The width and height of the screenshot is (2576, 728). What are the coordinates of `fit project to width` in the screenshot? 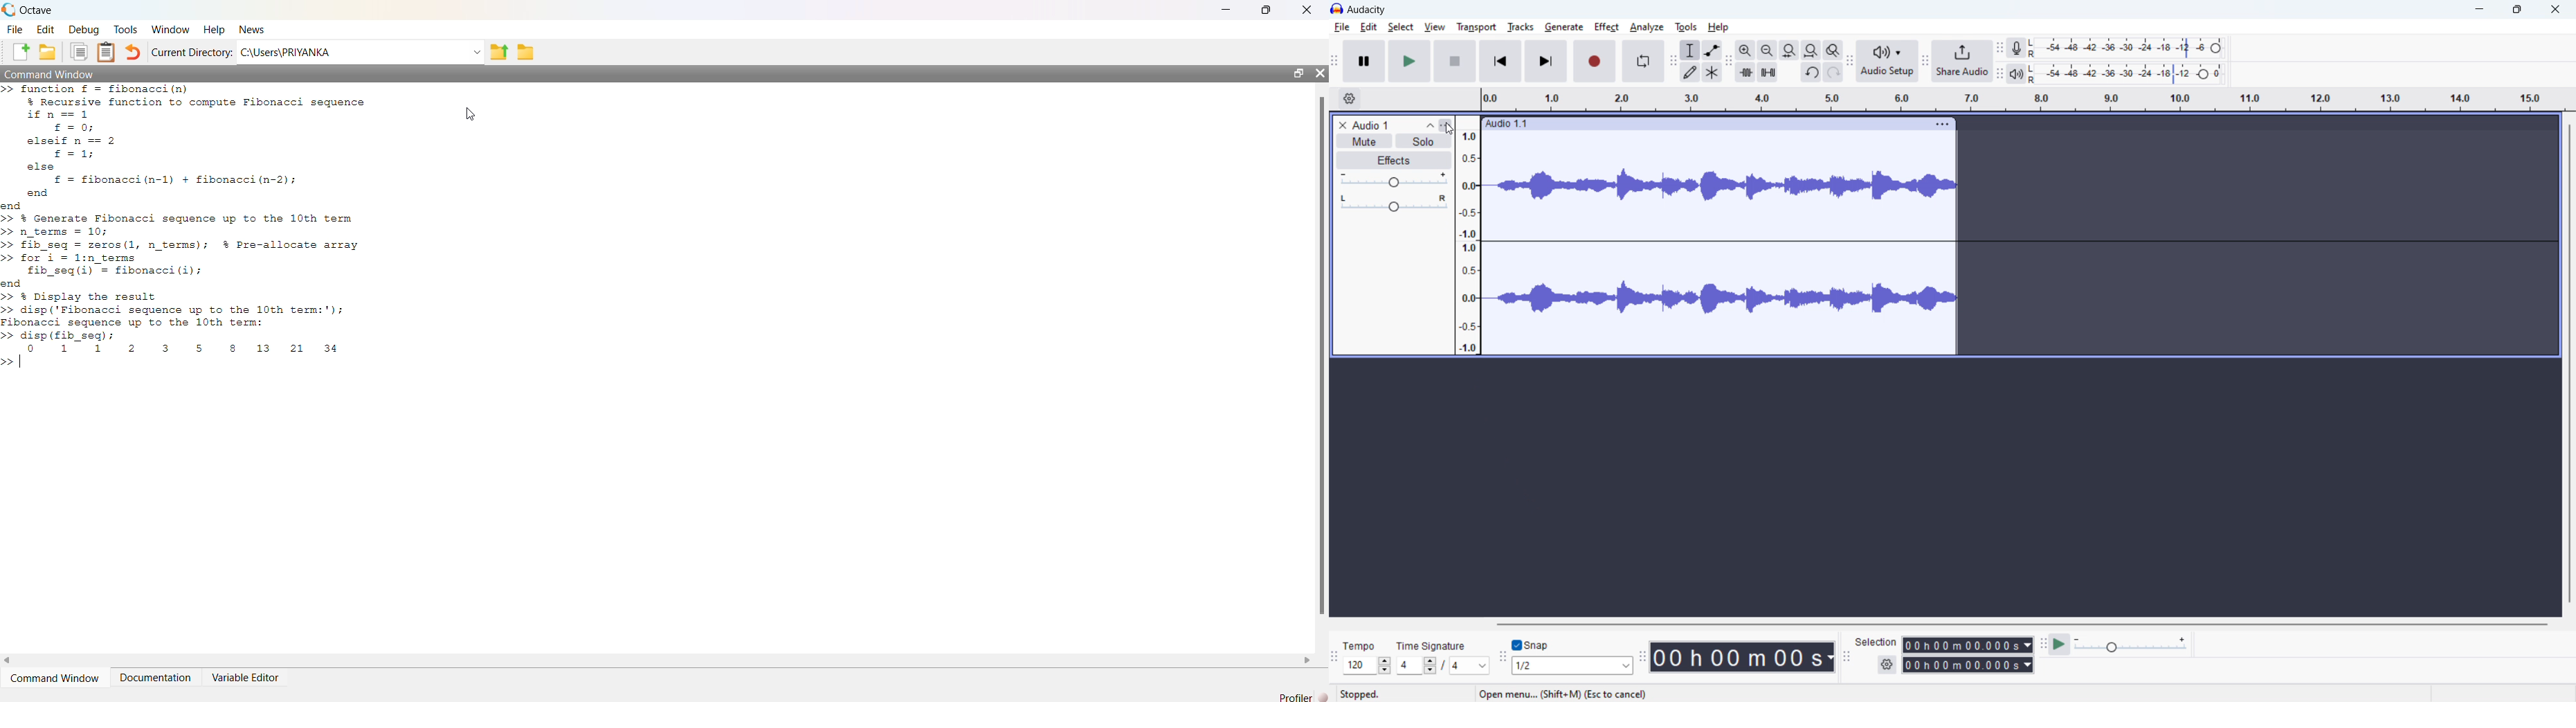 It's located at (1811, 50).